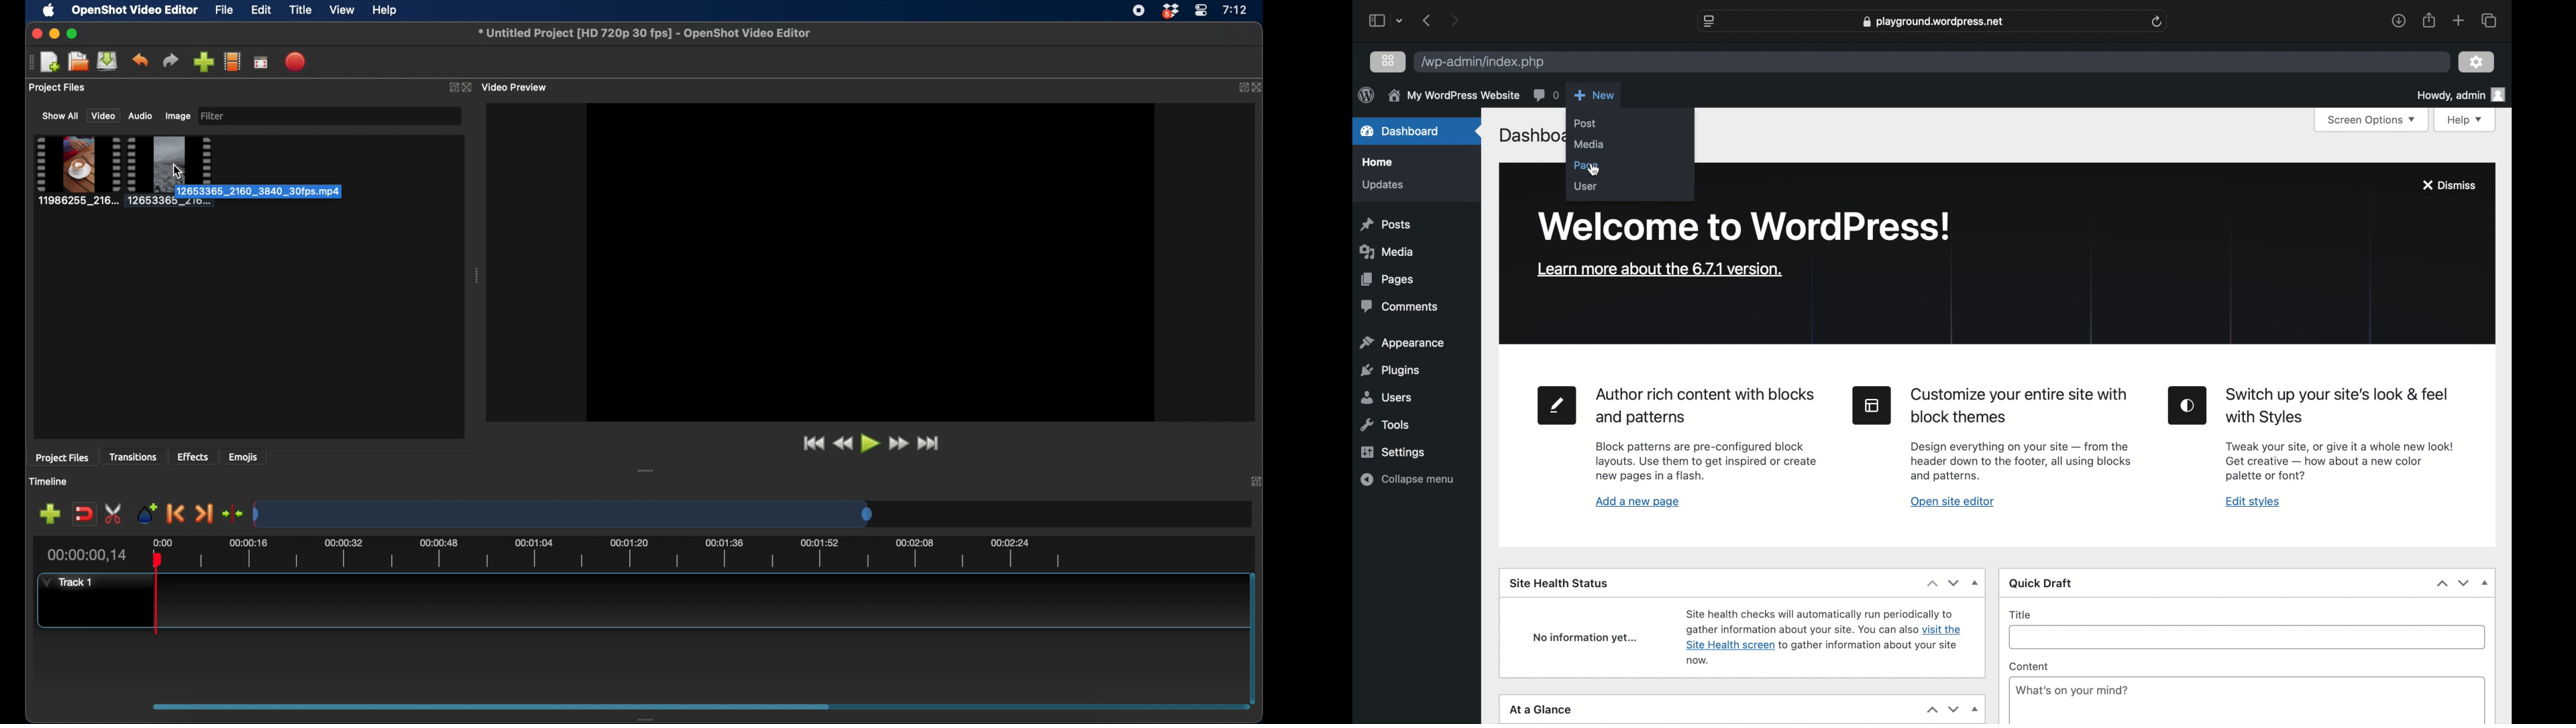 This screenshot has width=2576, height=728. What do you see at coordinates (284, 192) in the screenshot?
I see `tooltip` at bounding box center [284, 192].